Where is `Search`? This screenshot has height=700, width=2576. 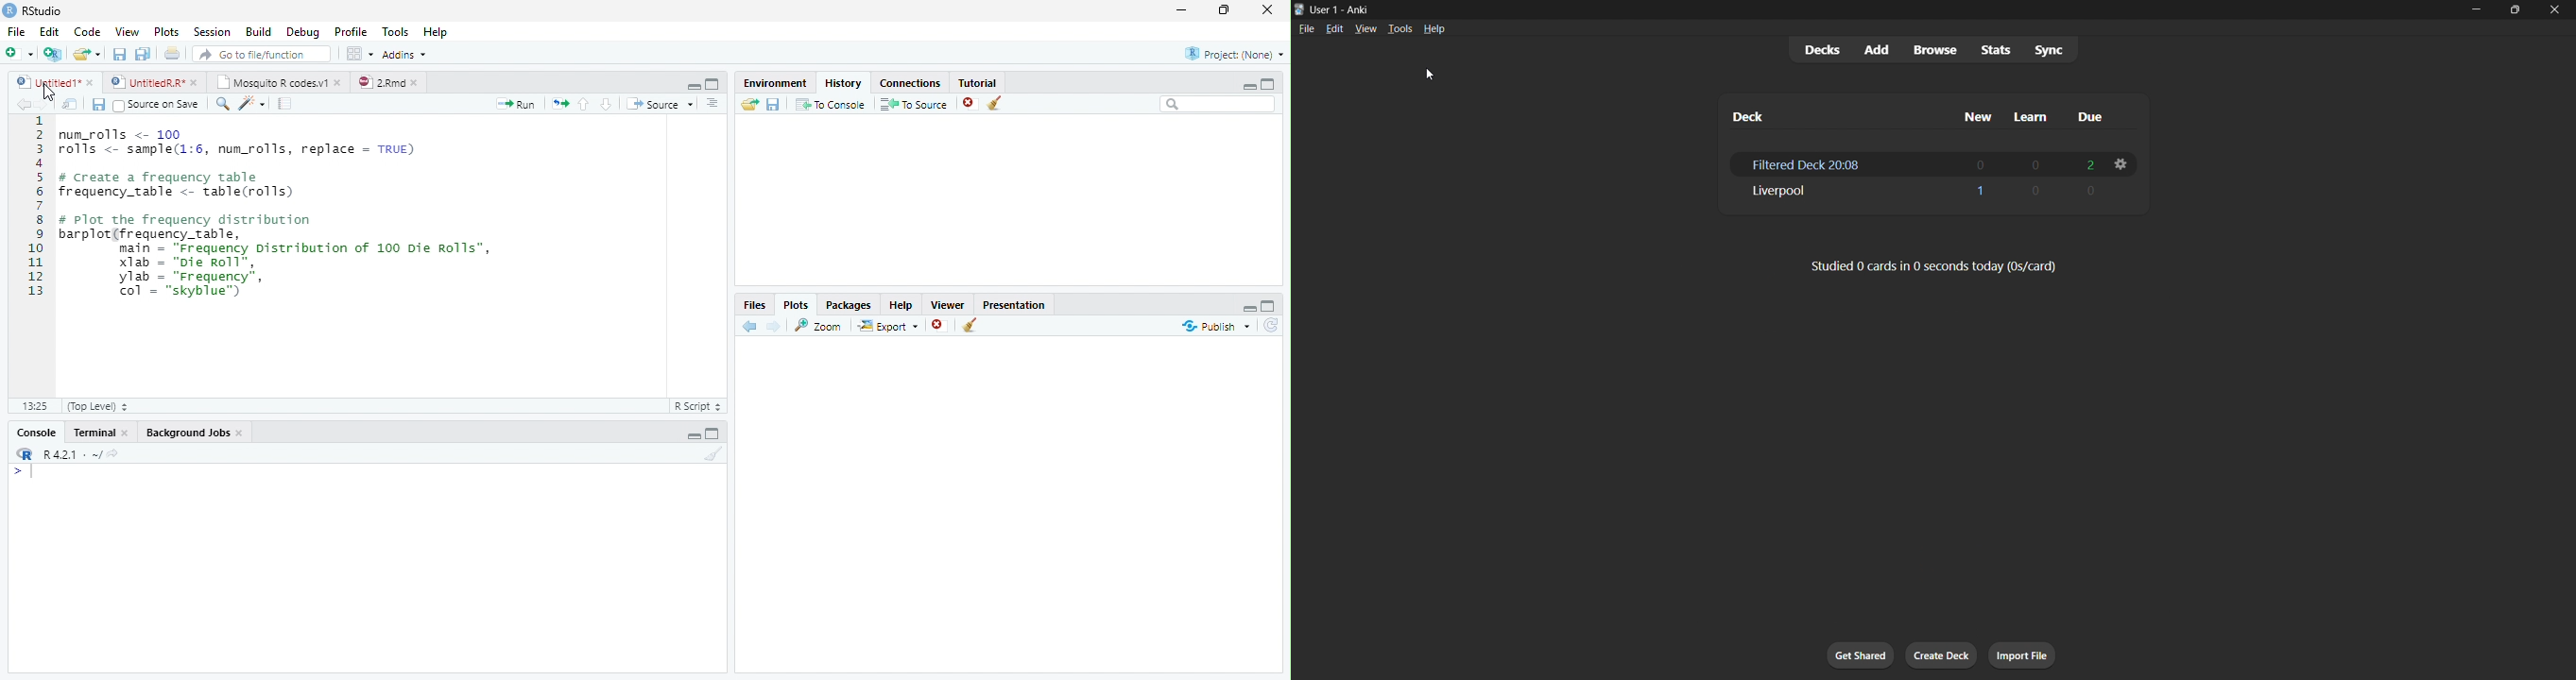
Search is located at coordinates (1216, 104).